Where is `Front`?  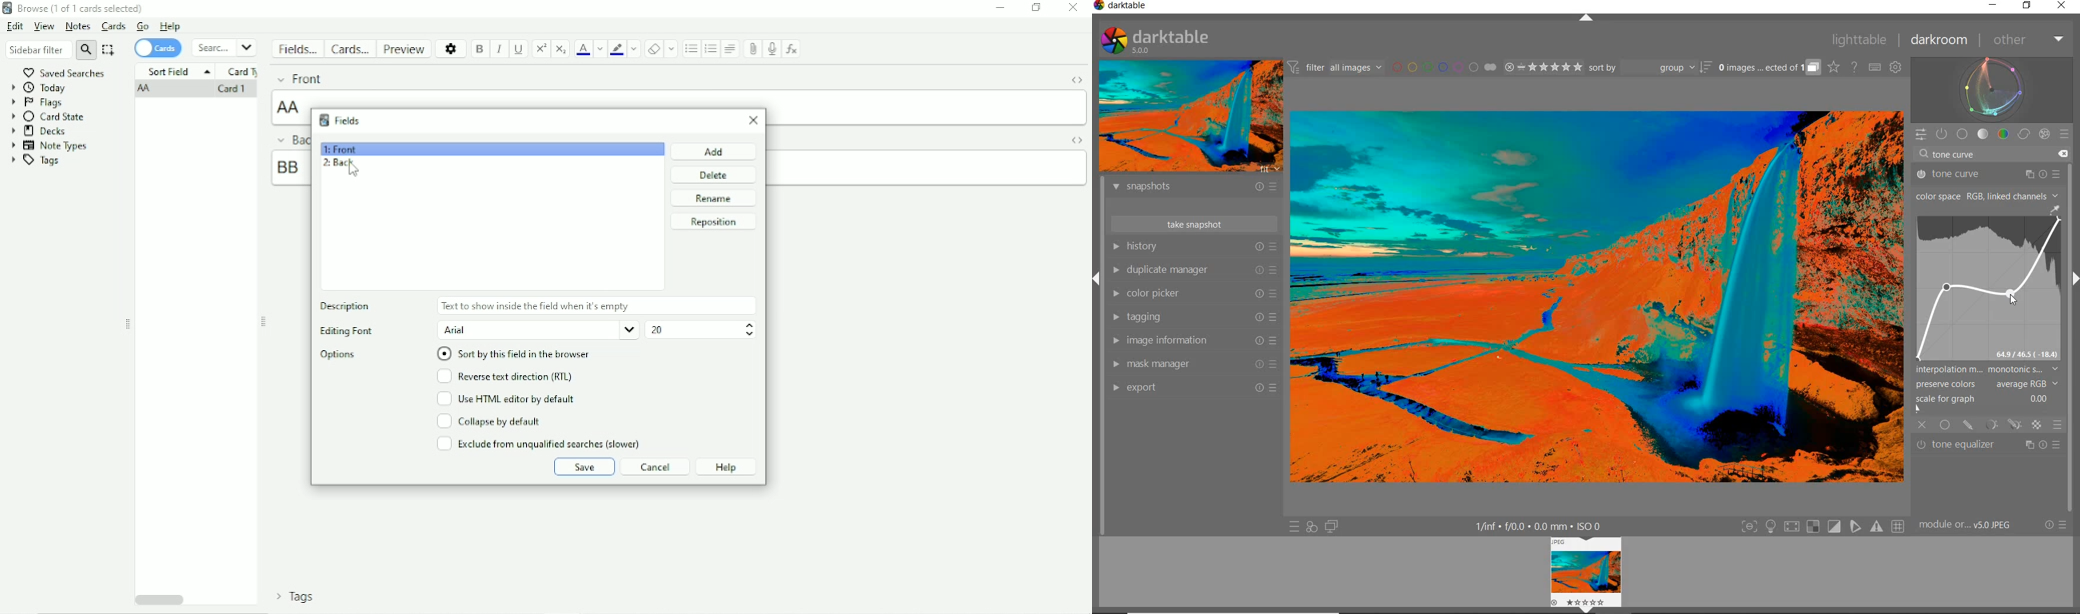
Front is located at coordinates (299, 78).